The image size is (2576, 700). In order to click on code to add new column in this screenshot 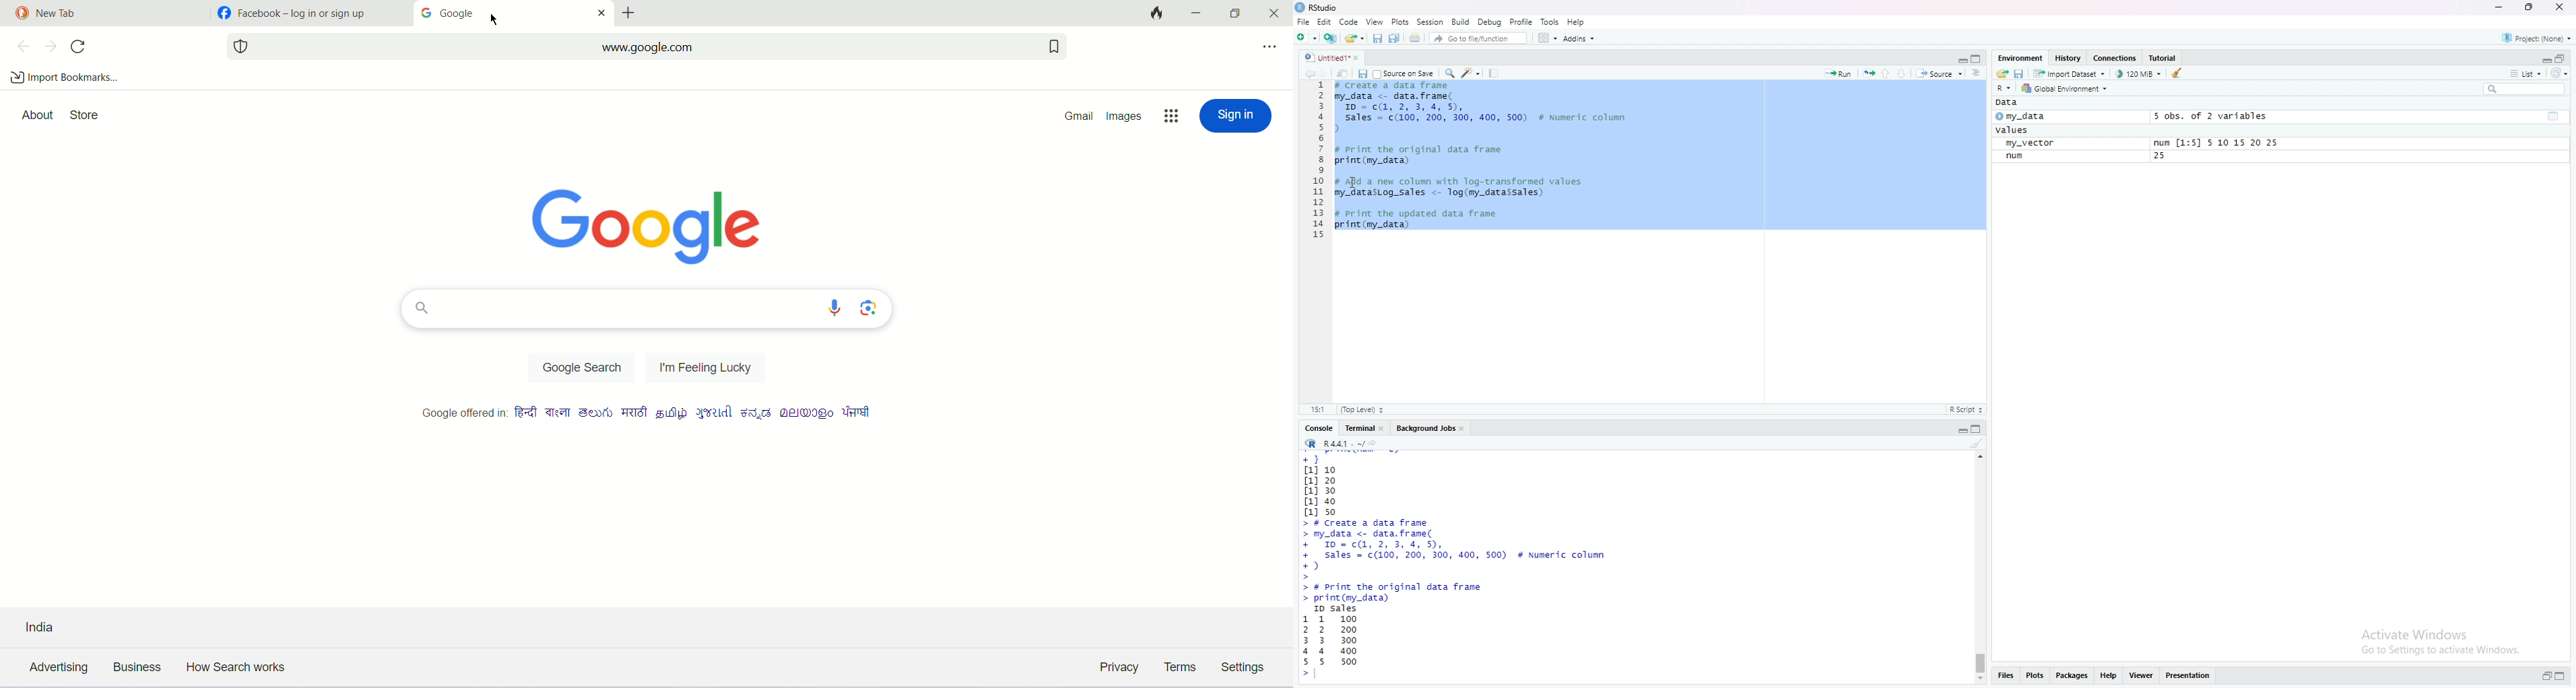, I will do `click(1465, 185)`.